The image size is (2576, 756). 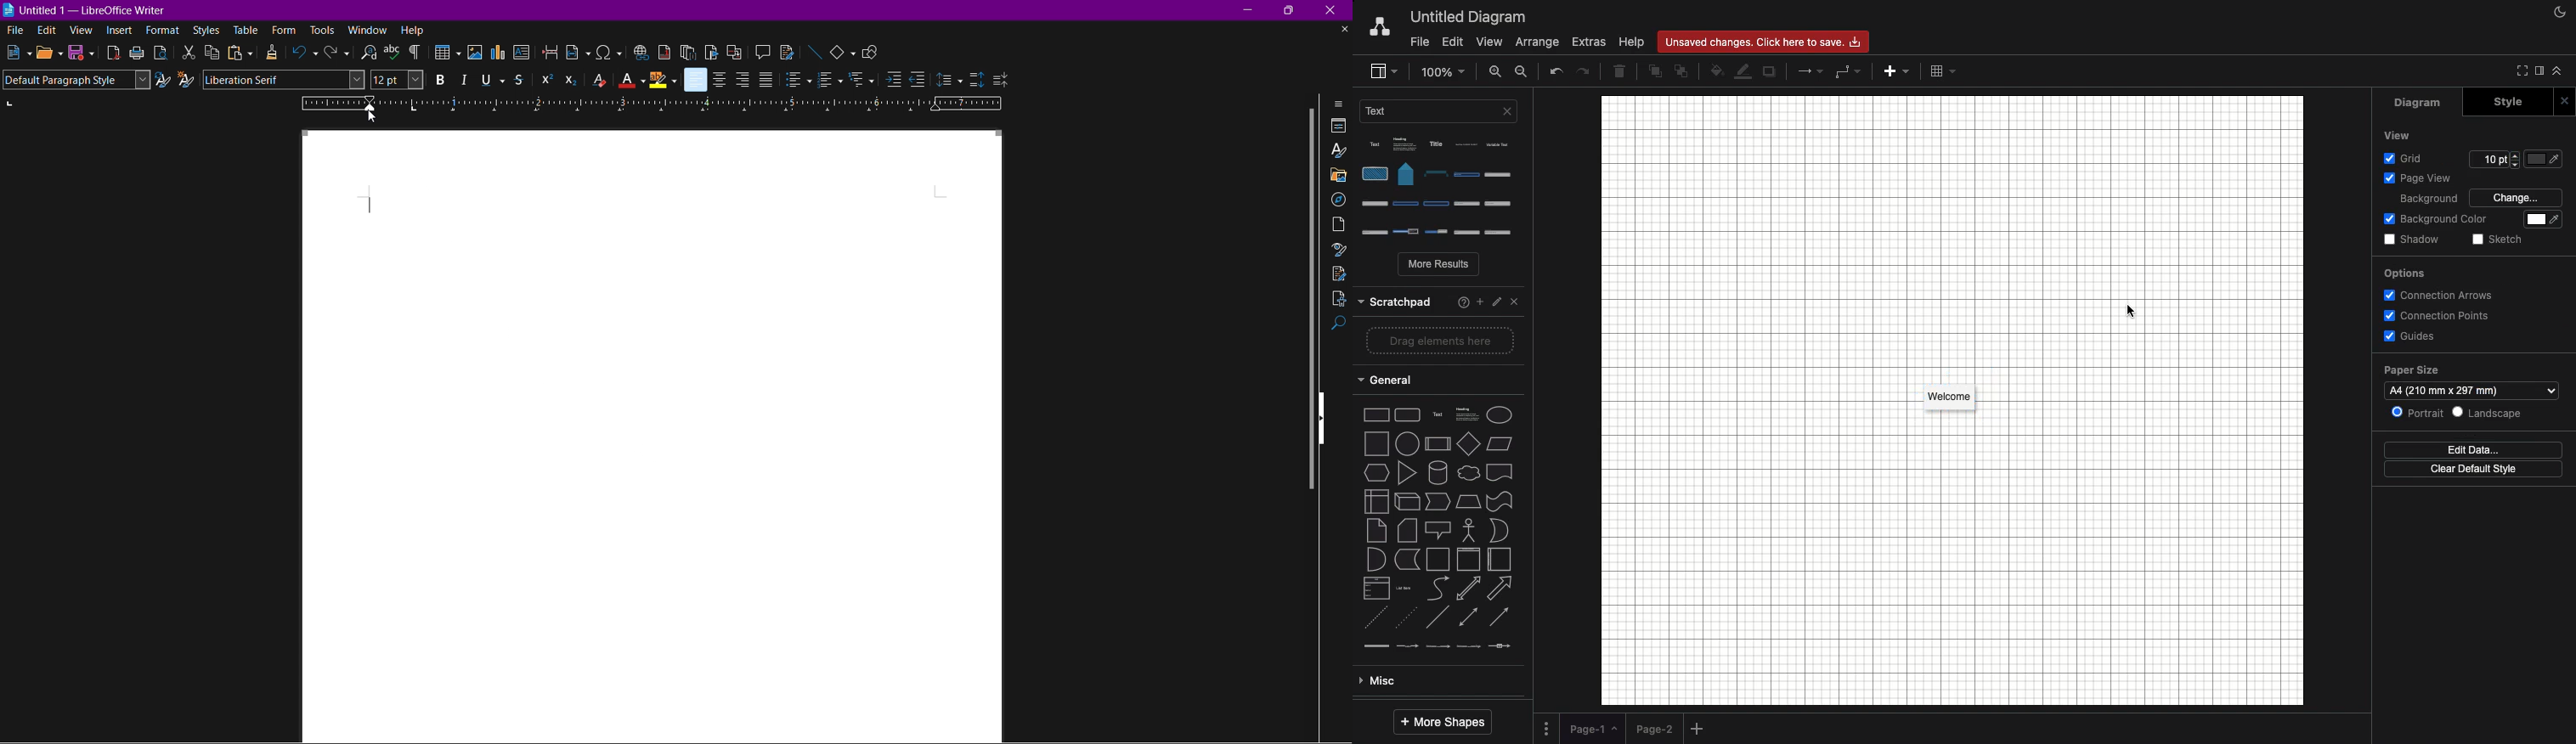 What do you see at coordinates (2519, 70) in the screenshot?
I see `Fullscreen` at bounding box center [2519, 70].